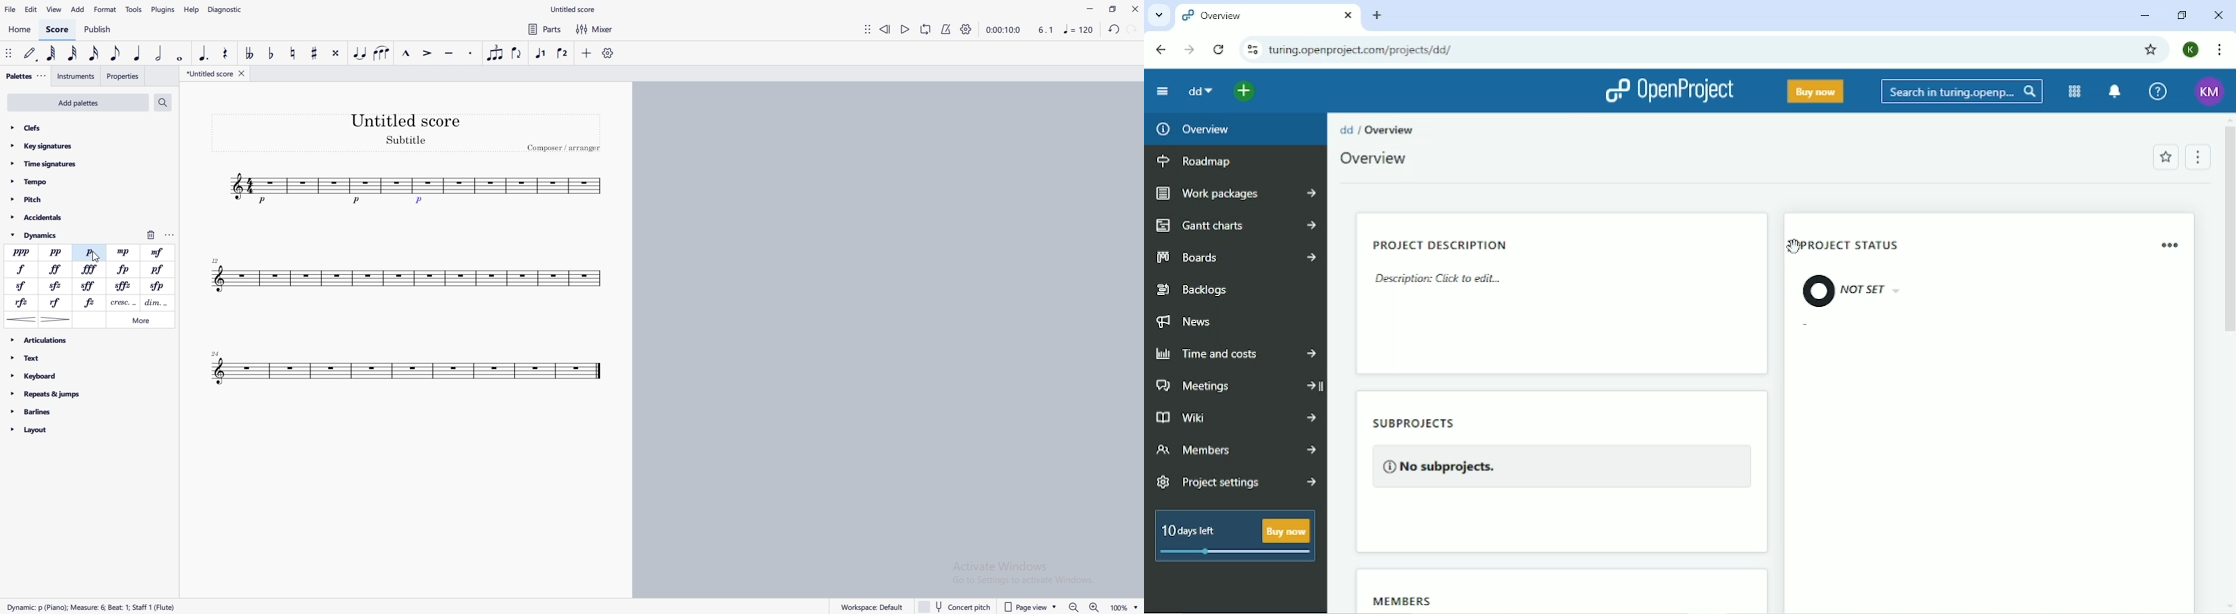 Image resolution: width=2240 pixels, height=616 pixels. Describe the element at coordinates (21, 303) in the screenshot. I see `rinforzando` at that location.